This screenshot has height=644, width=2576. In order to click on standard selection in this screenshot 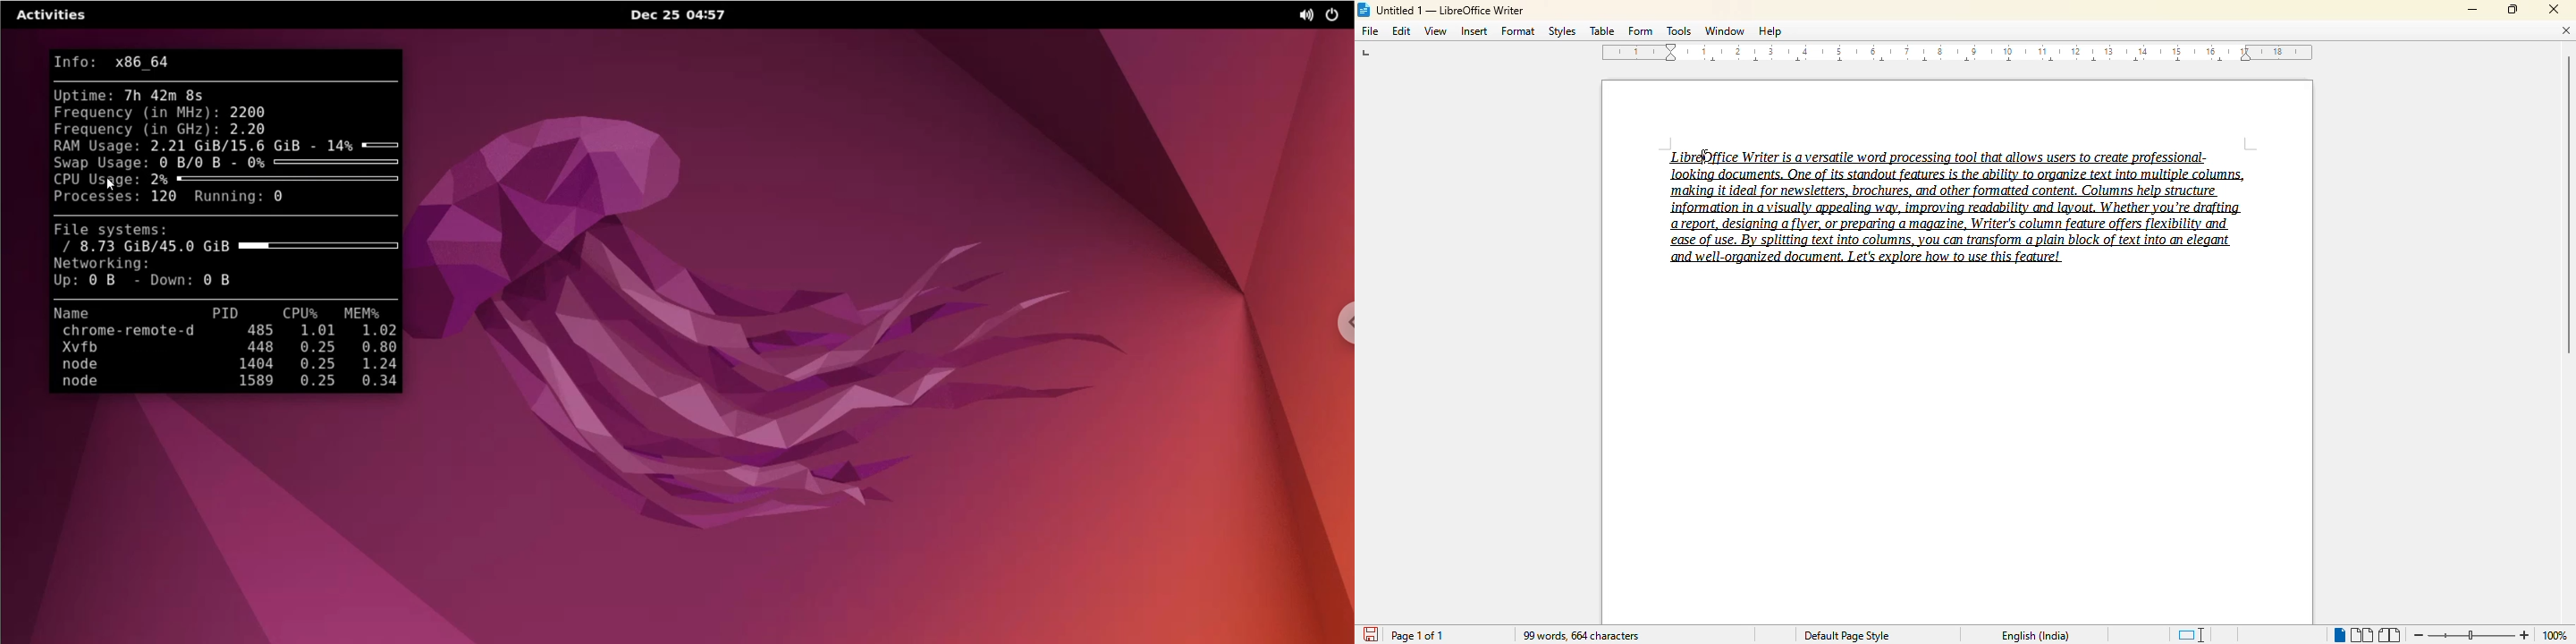, I will do `click(2190, 635)`.